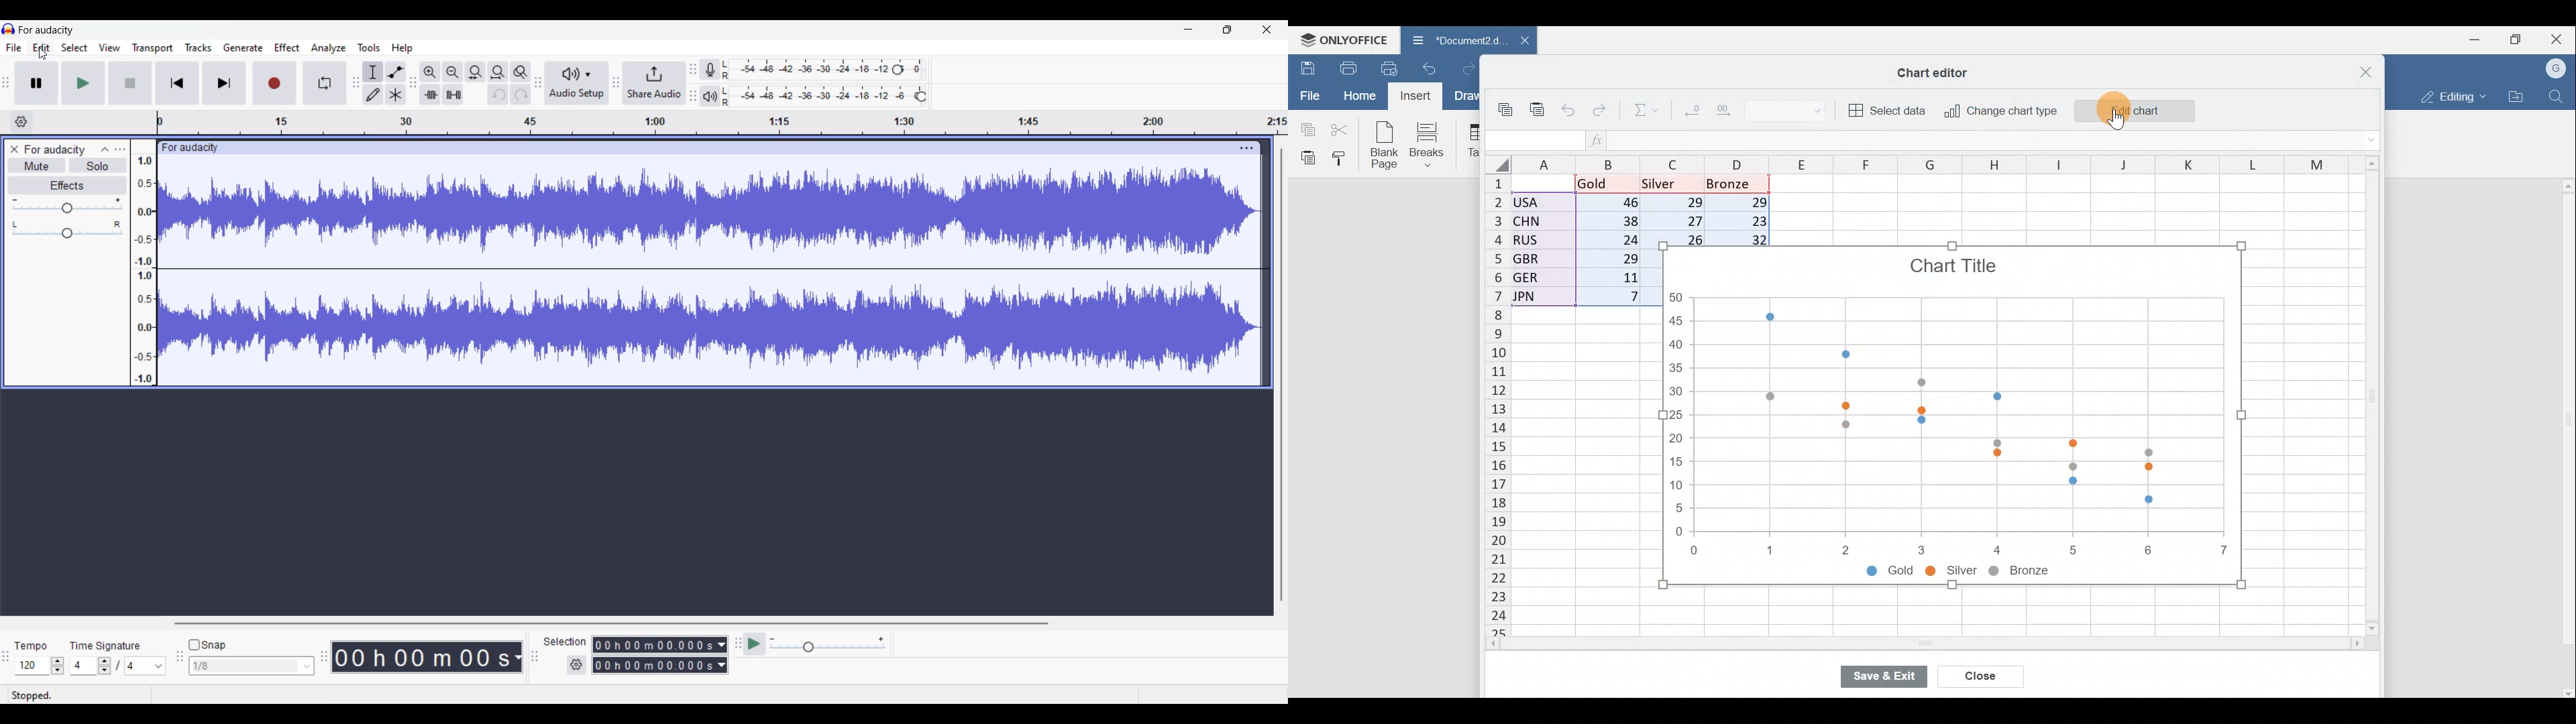  Describe the element at coordinates (2125, 114) in the screenshot. I see `Cursor on Edit chart` at that location.